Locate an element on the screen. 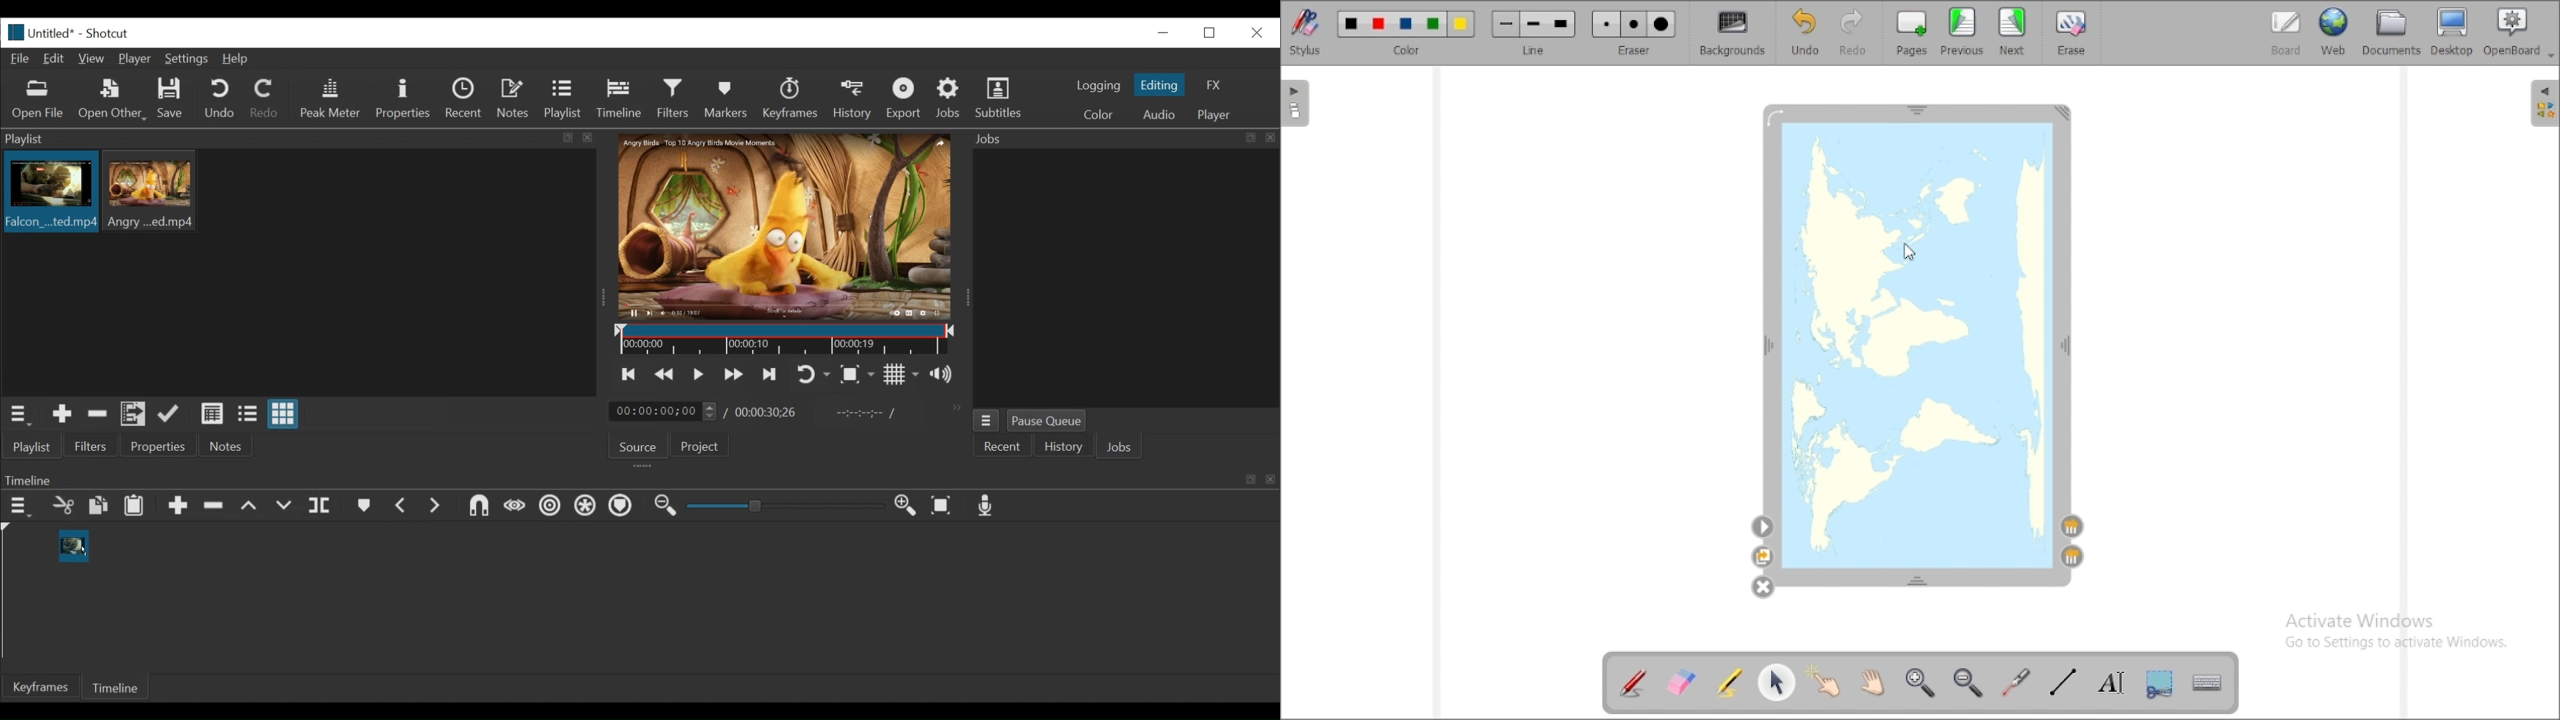 The image size is (2576, 728). jobs panel is located at coordinates (1125, 277).